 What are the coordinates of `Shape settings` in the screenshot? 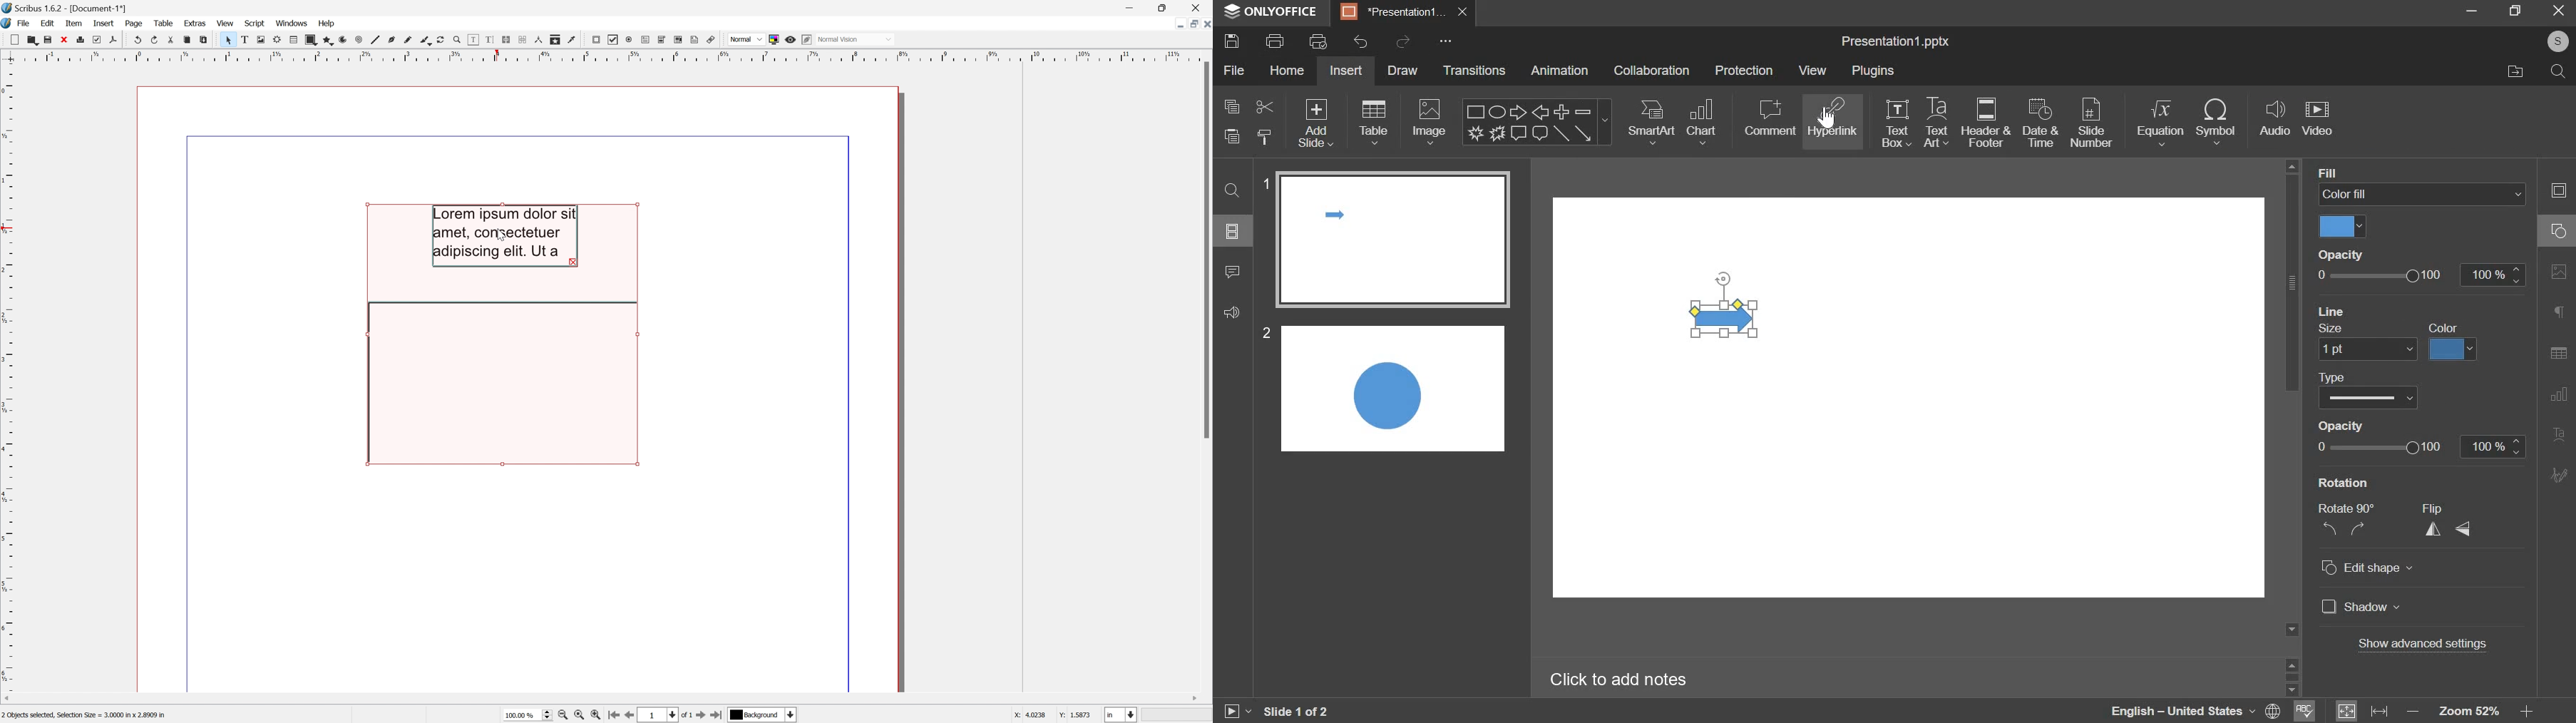 It's located at (2557, 230).